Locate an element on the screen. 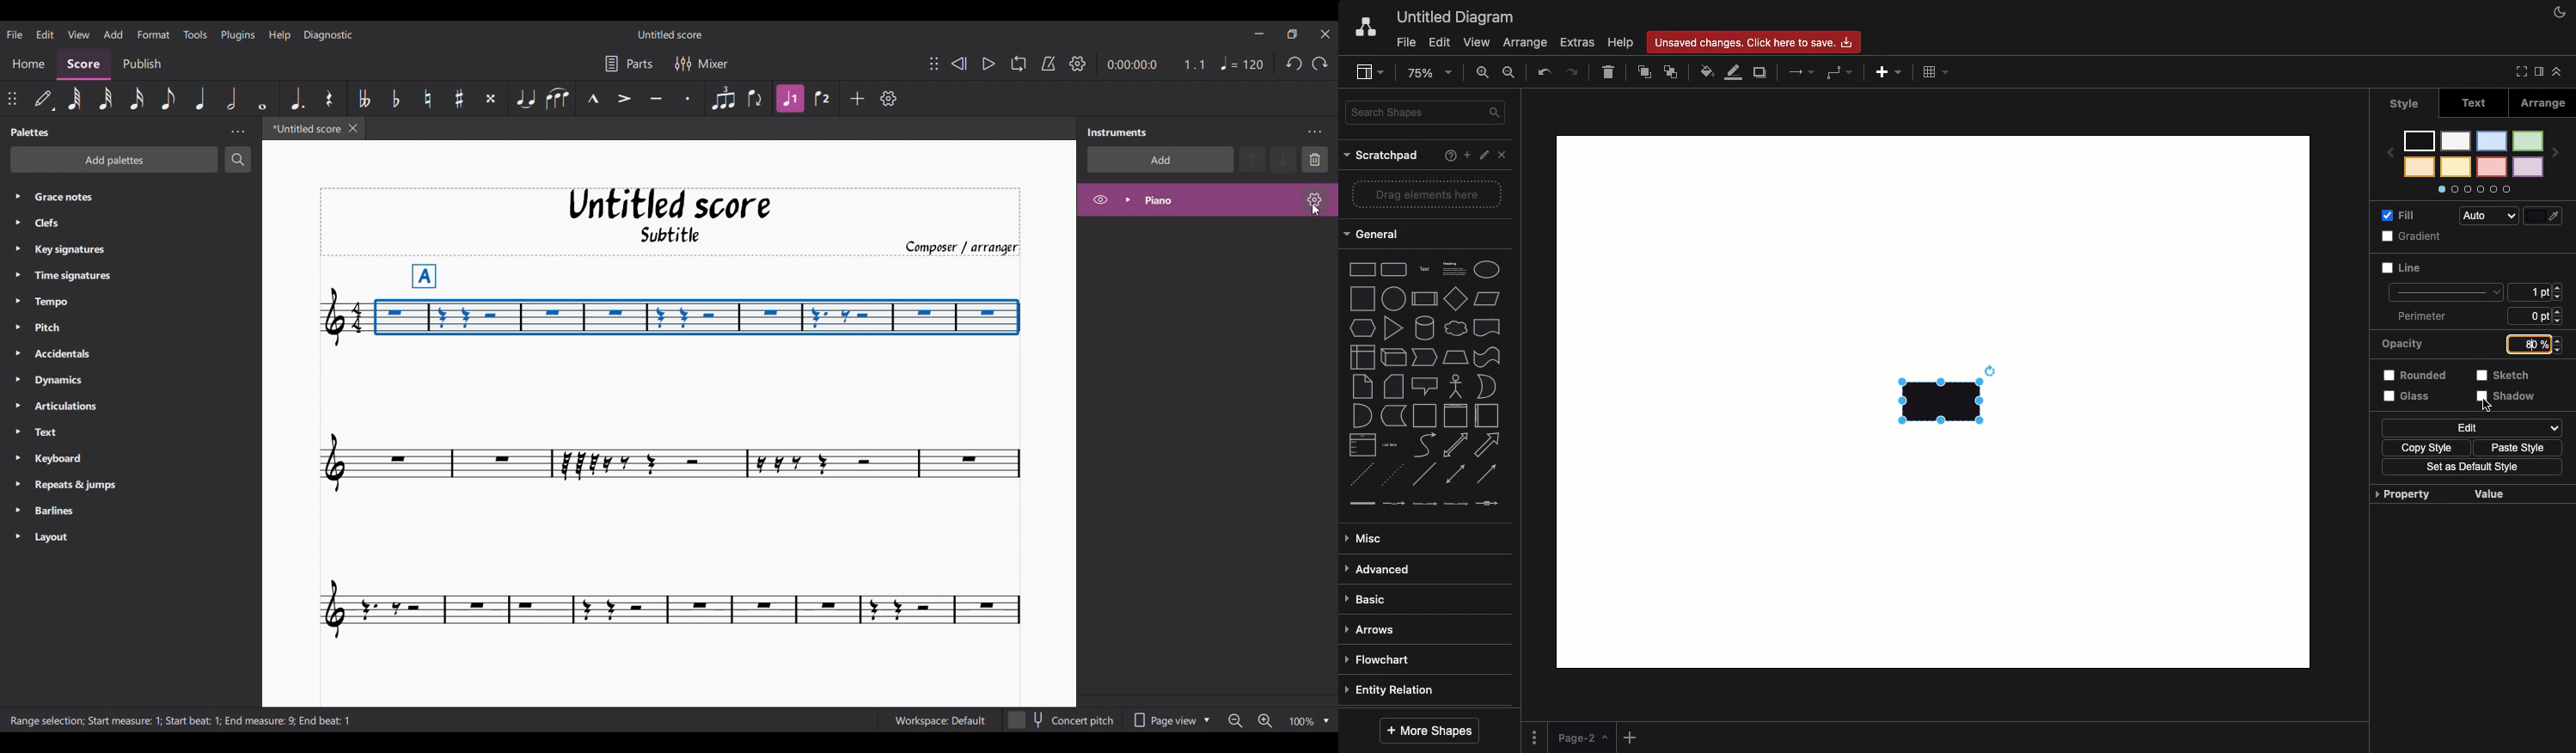 This screenshot has width=2576, height=756. Opacity is located at coordinates (2401, 343).